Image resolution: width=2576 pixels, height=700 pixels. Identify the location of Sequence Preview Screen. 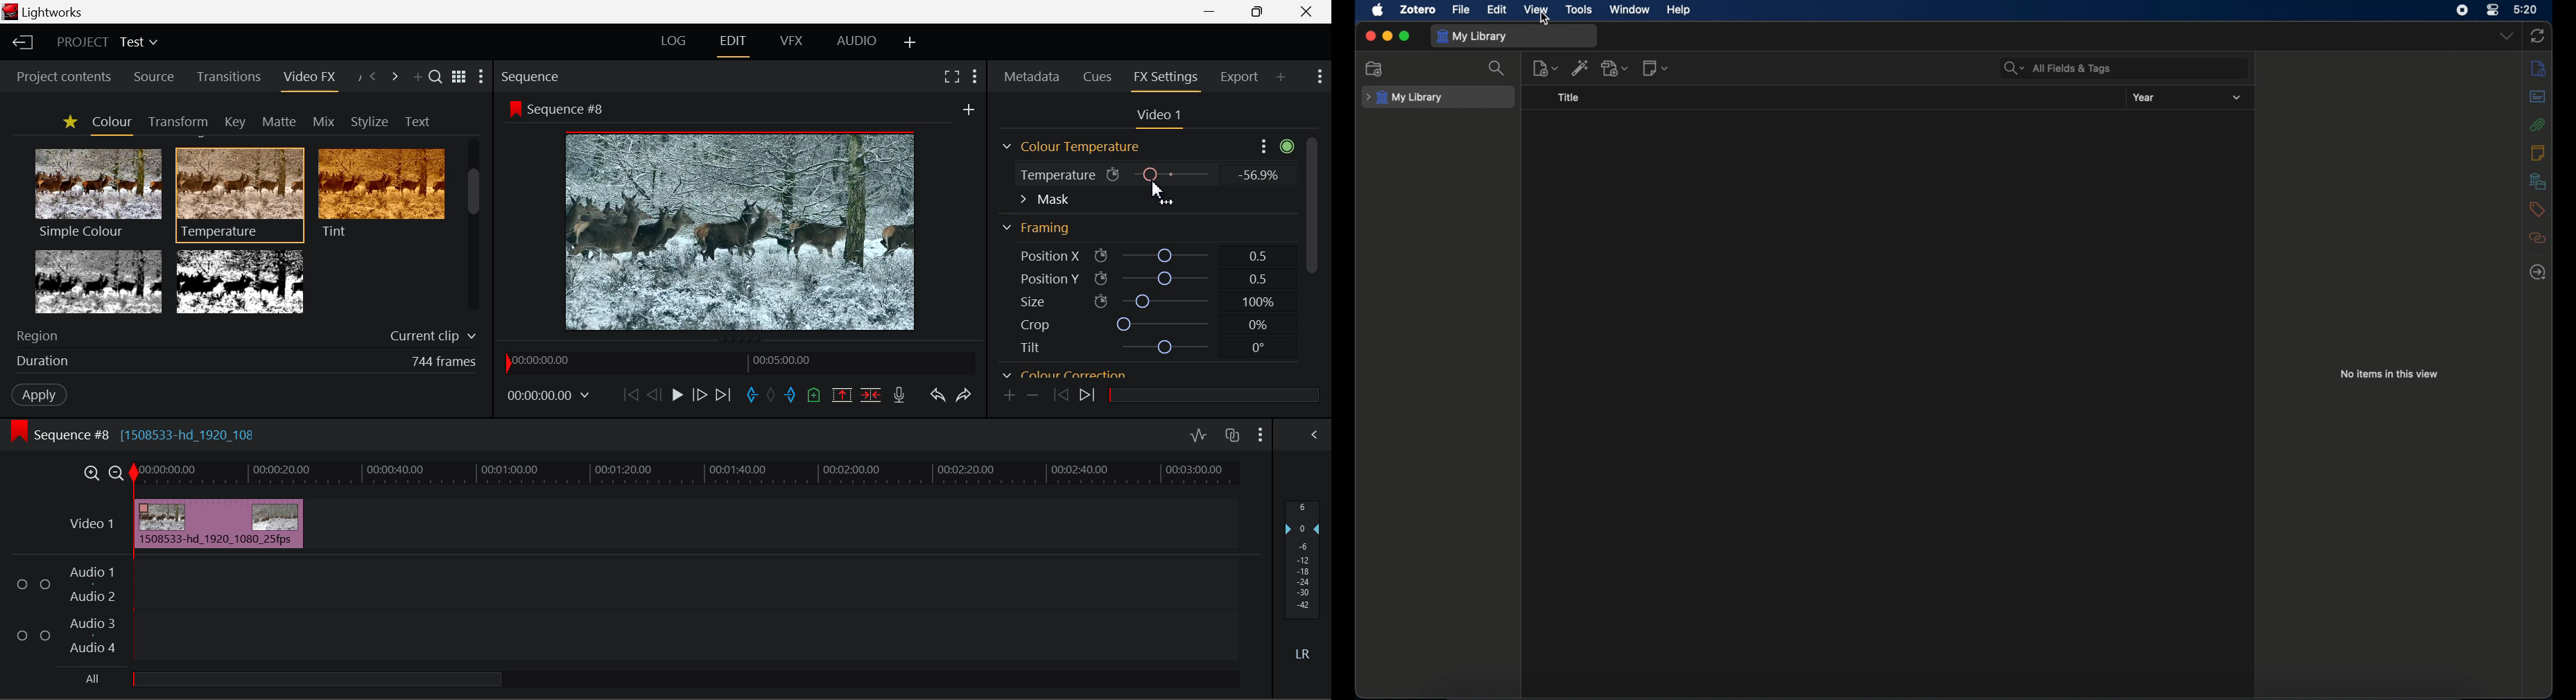
(743, 229).